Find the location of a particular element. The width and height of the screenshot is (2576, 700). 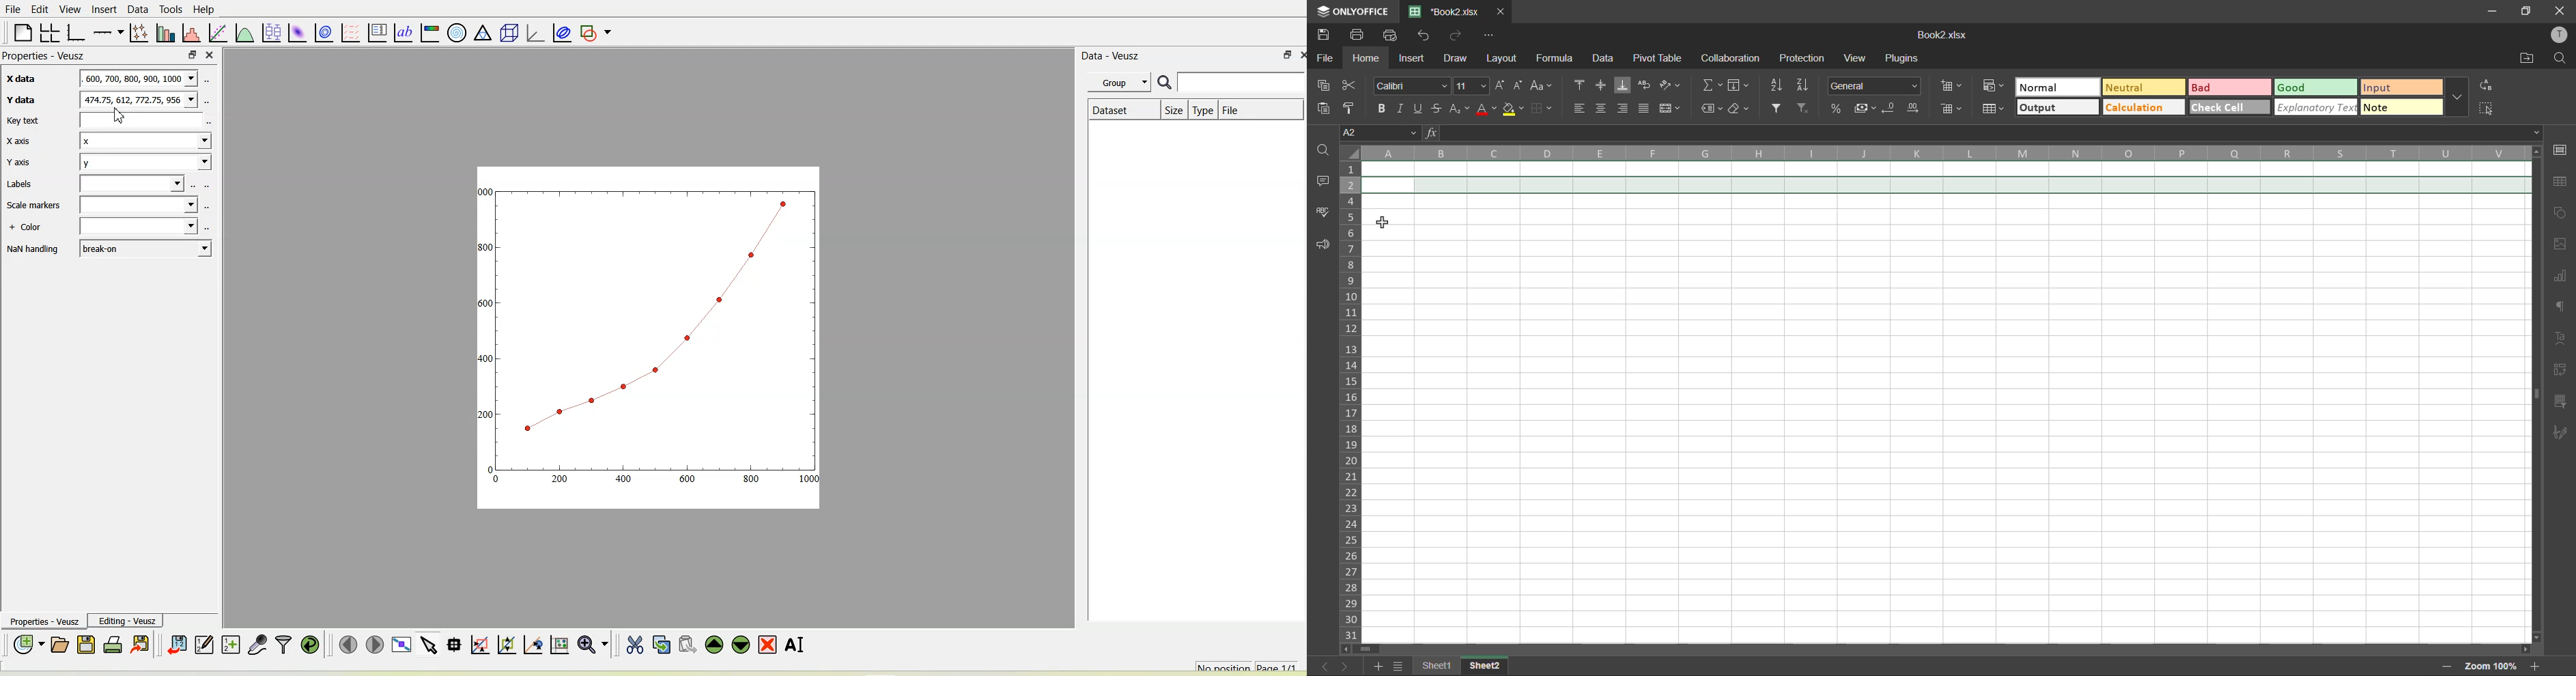

sort descending is located at coordinates (1805, 86).